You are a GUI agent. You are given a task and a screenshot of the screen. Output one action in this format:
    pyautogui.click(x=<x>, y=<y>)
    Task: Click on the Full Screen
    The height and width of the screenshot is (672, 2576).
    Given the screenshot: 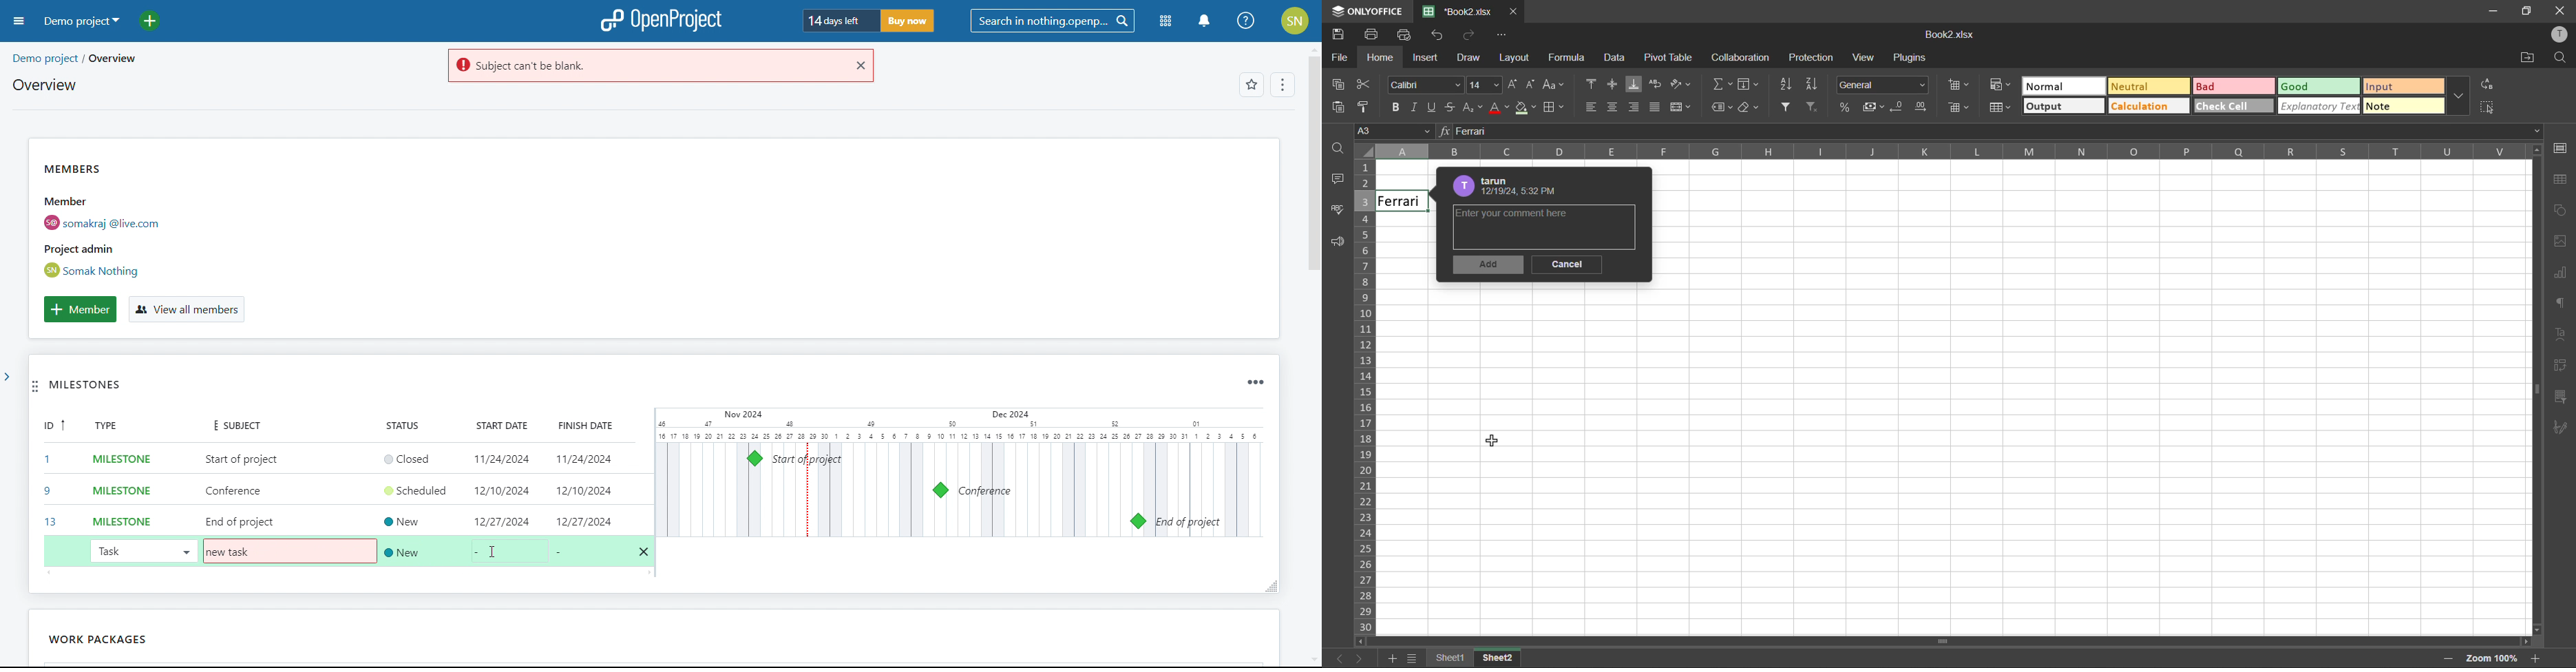 What is the action you would take?
    pyautogui.click(x=2528, y=12)
    